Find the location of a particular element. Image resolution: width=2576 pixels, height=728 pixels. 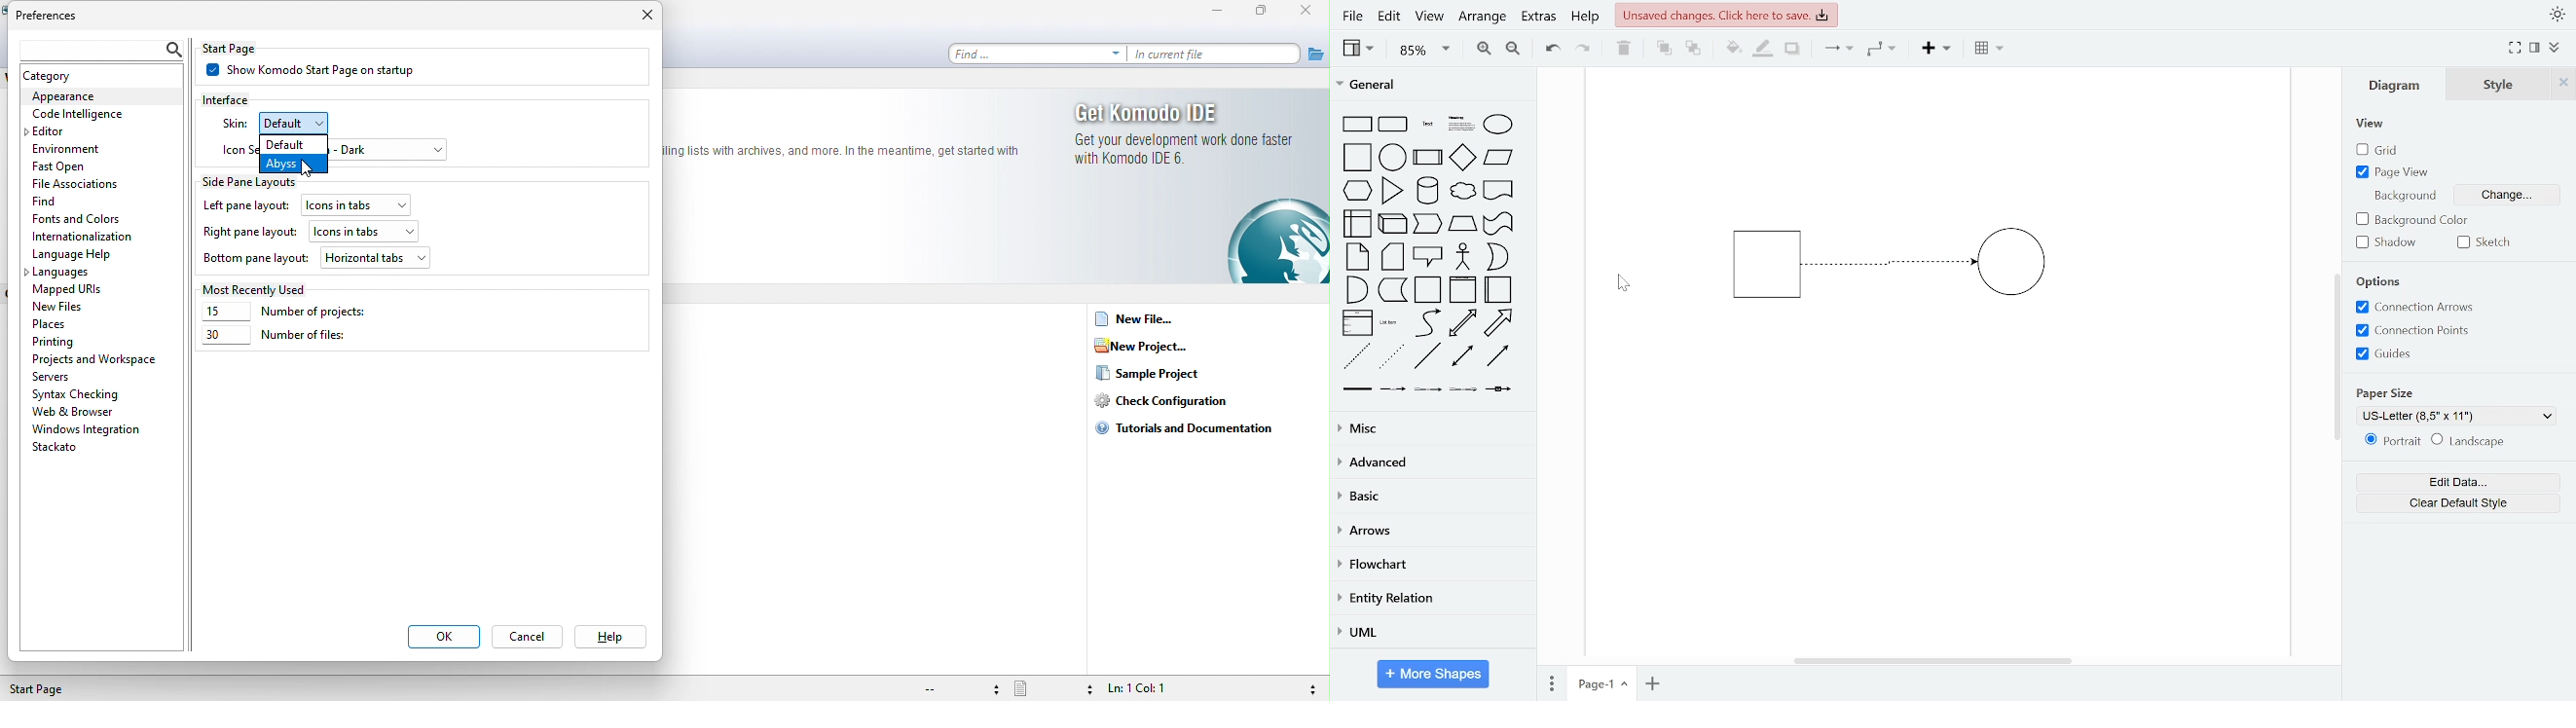

to front is located at coordinates (1664, 49).